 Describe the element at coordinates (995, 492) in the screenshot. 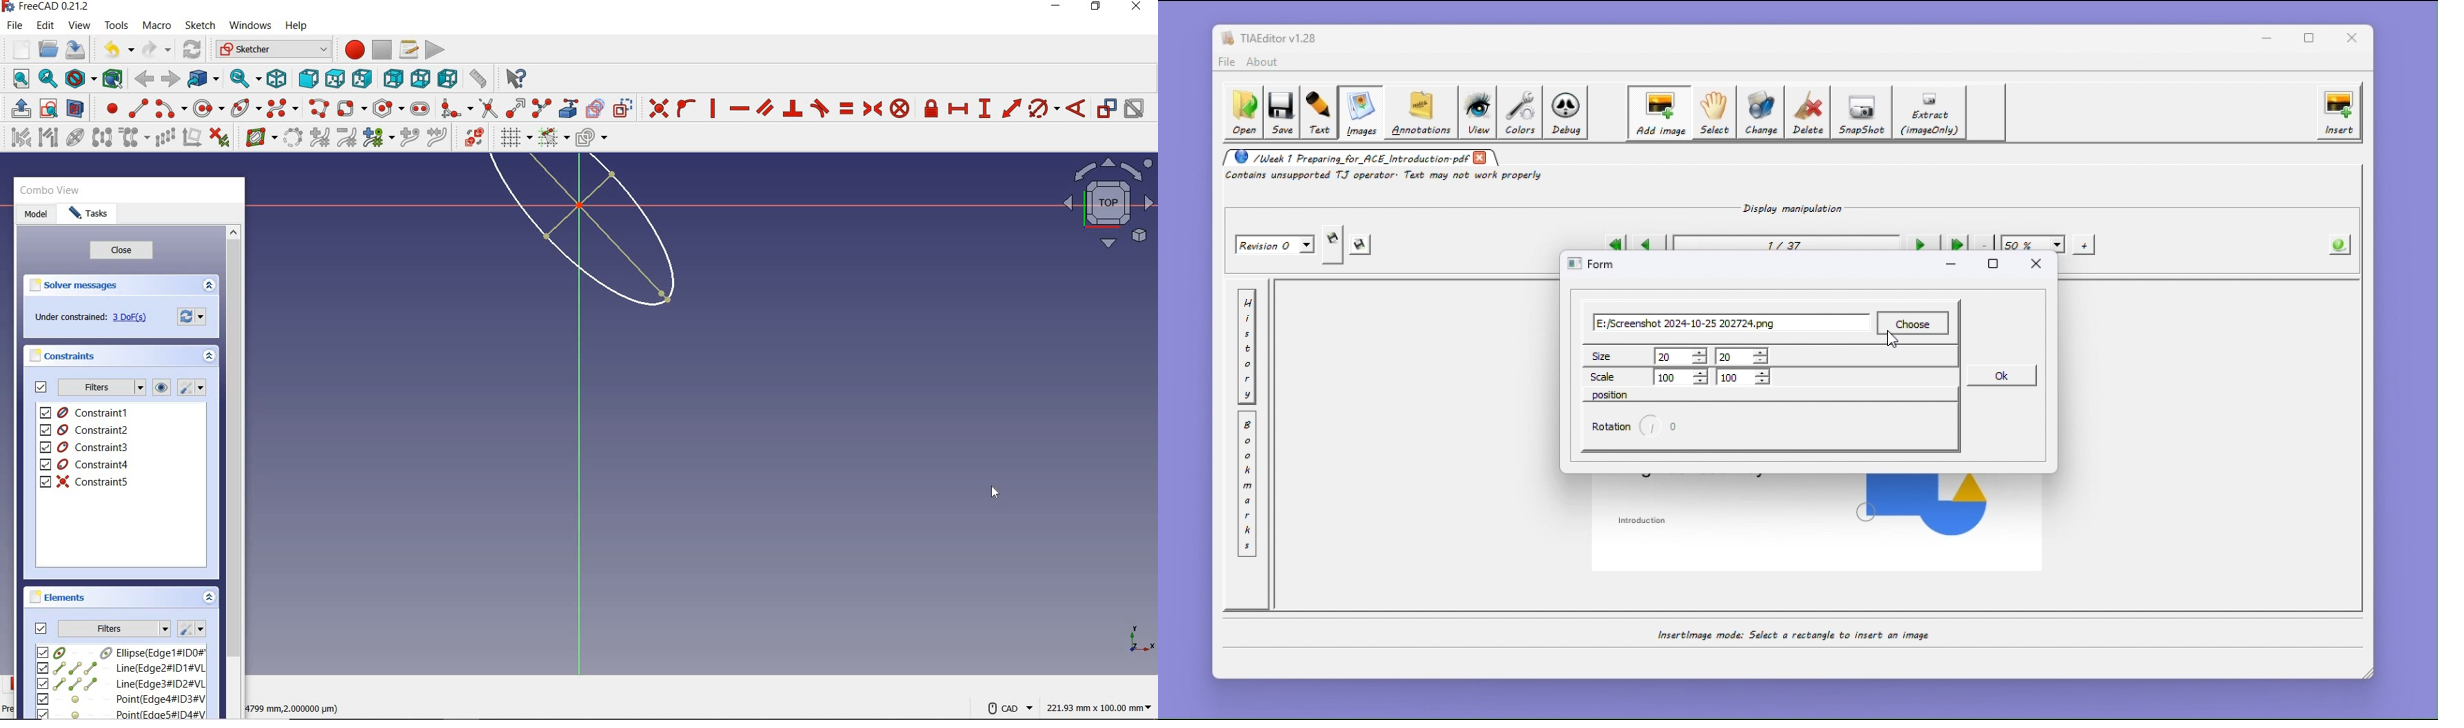

I see `cursor` at that location.